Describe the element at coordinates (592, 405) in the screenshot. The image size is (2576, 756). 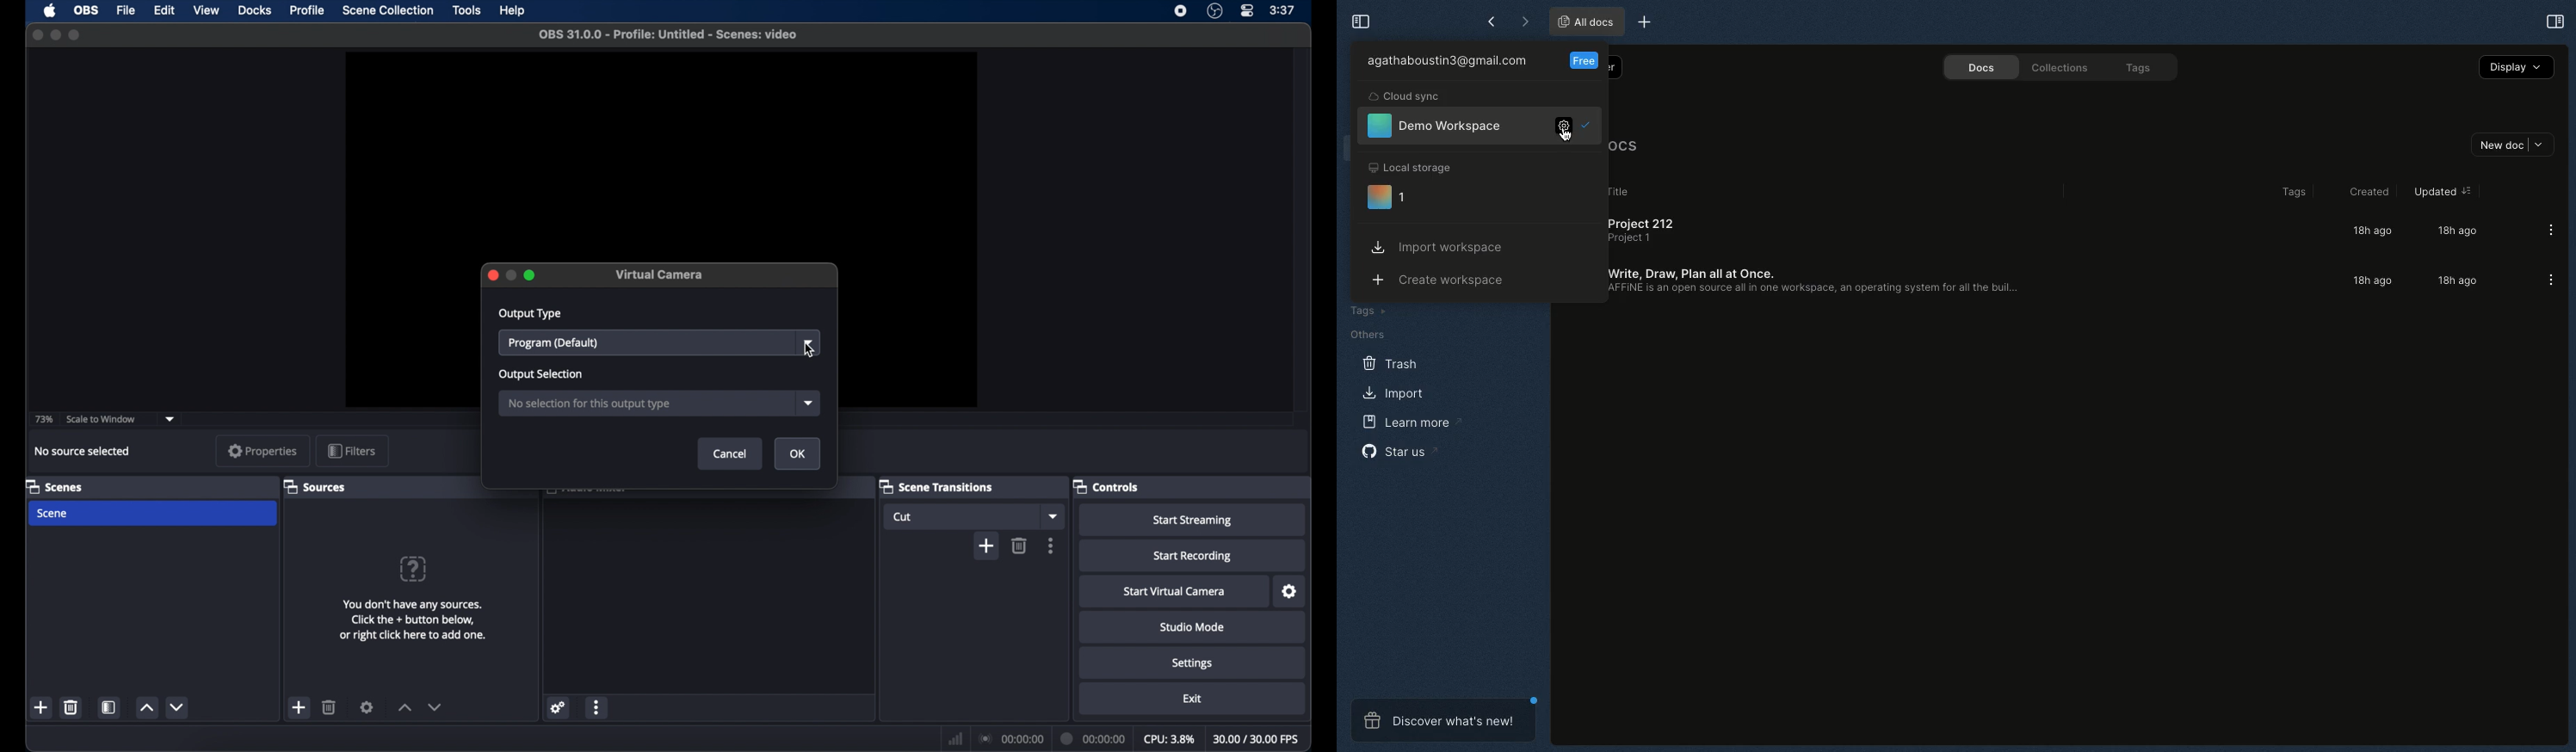
I see `no selection for this output type` at that location.